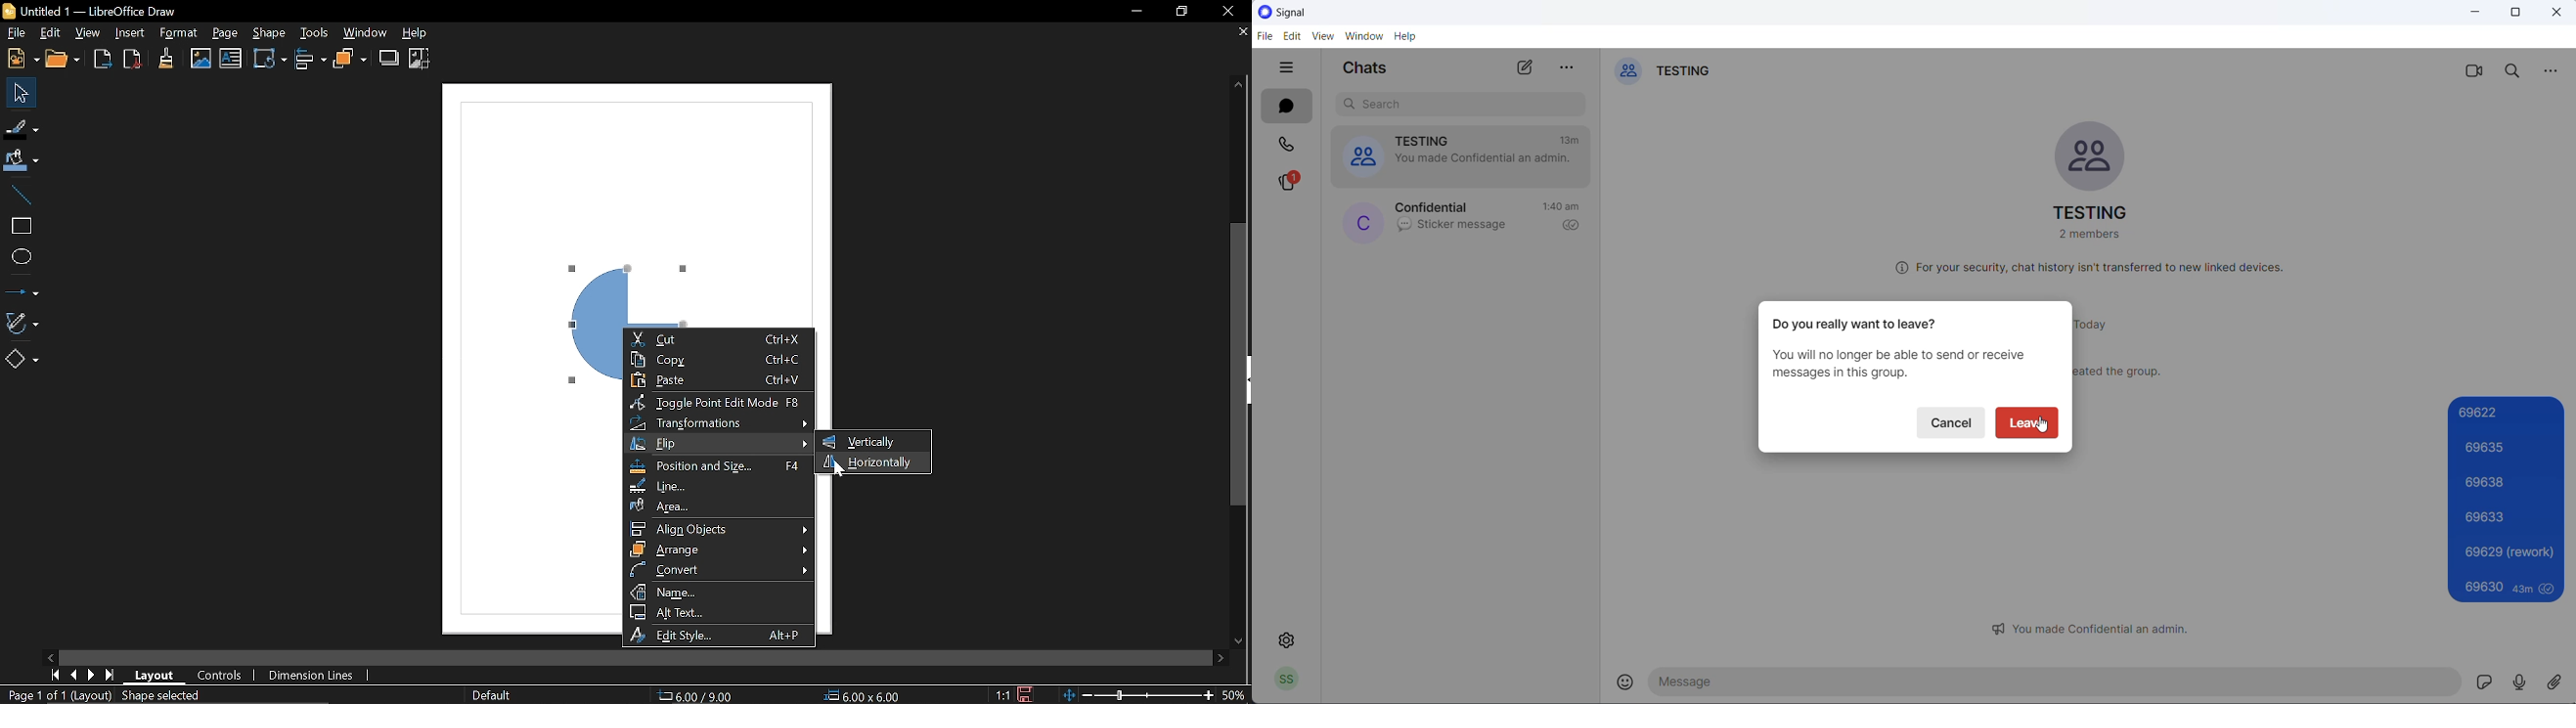 The image size is (2576, 728). What do you see at coordinates (127, 34) in the screenshot?
I see `Insert` at bounding box center [127, 34].